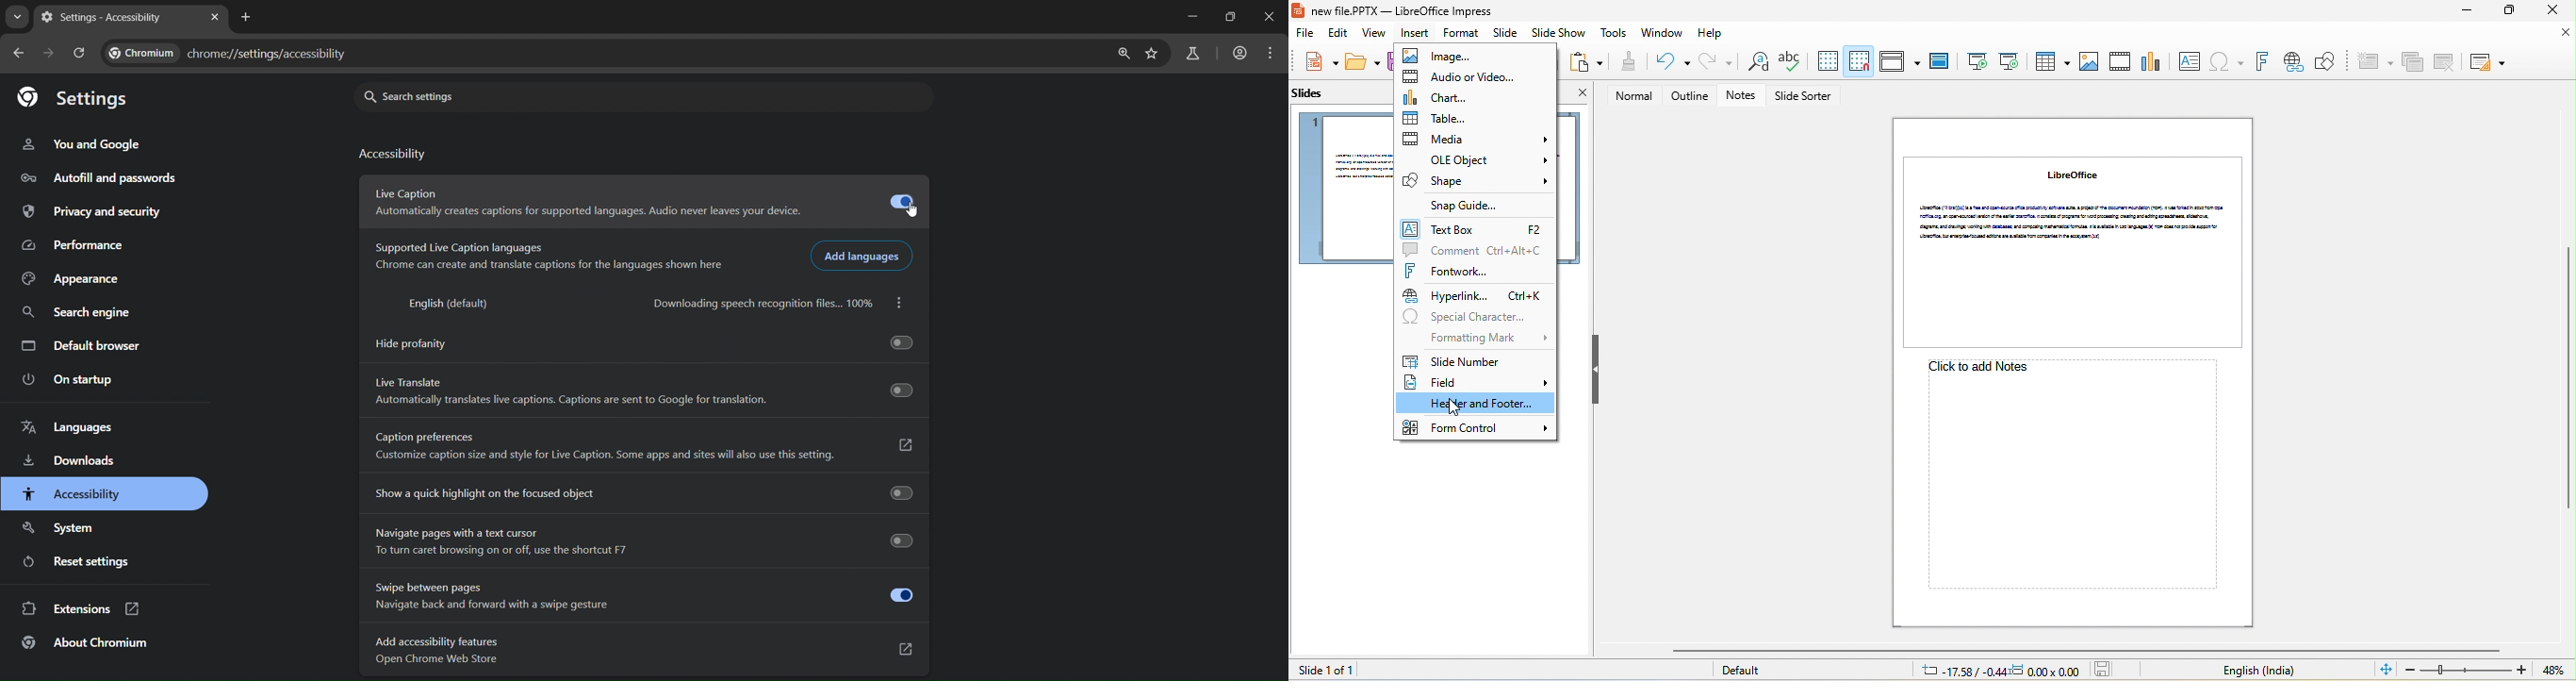 This screenshot has height=700, width=2576. What do you see at coordinates (2373, 62) in the screenshot?
I see `new slide` at bounding box center [2373, 62].